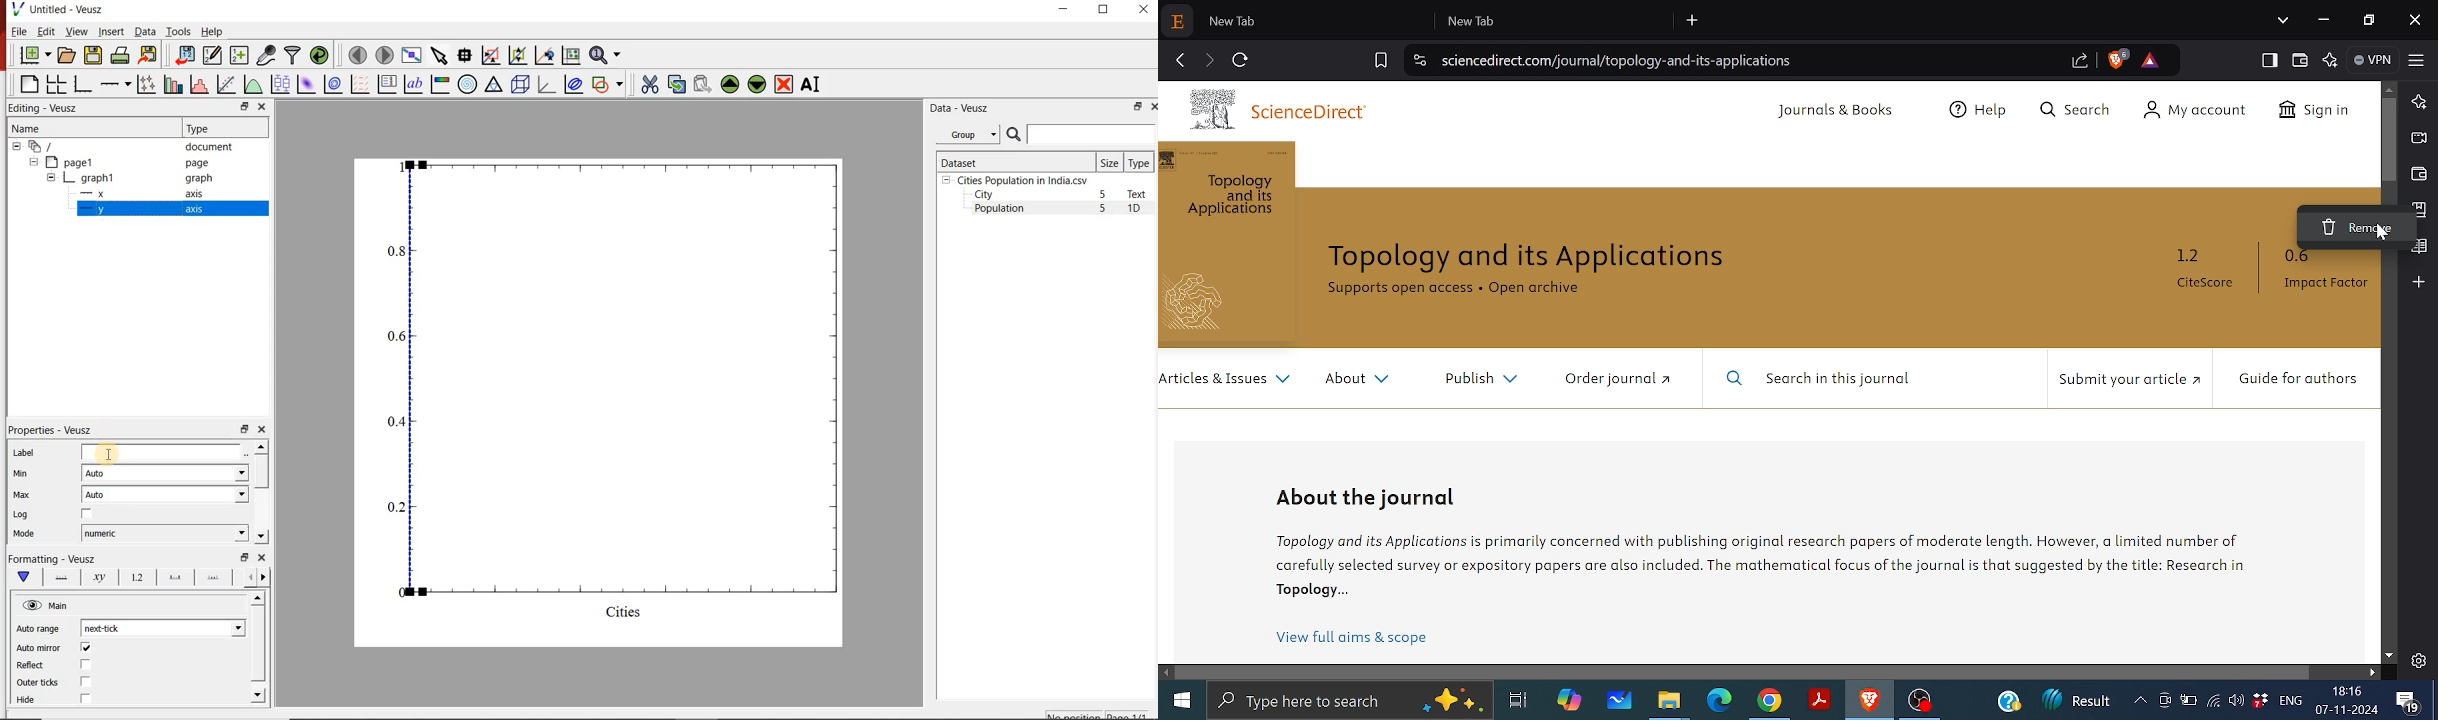 Image resolution: width=2464 pixels, height=728 pixels. I want to click on search dataset, so click(1082, 134).